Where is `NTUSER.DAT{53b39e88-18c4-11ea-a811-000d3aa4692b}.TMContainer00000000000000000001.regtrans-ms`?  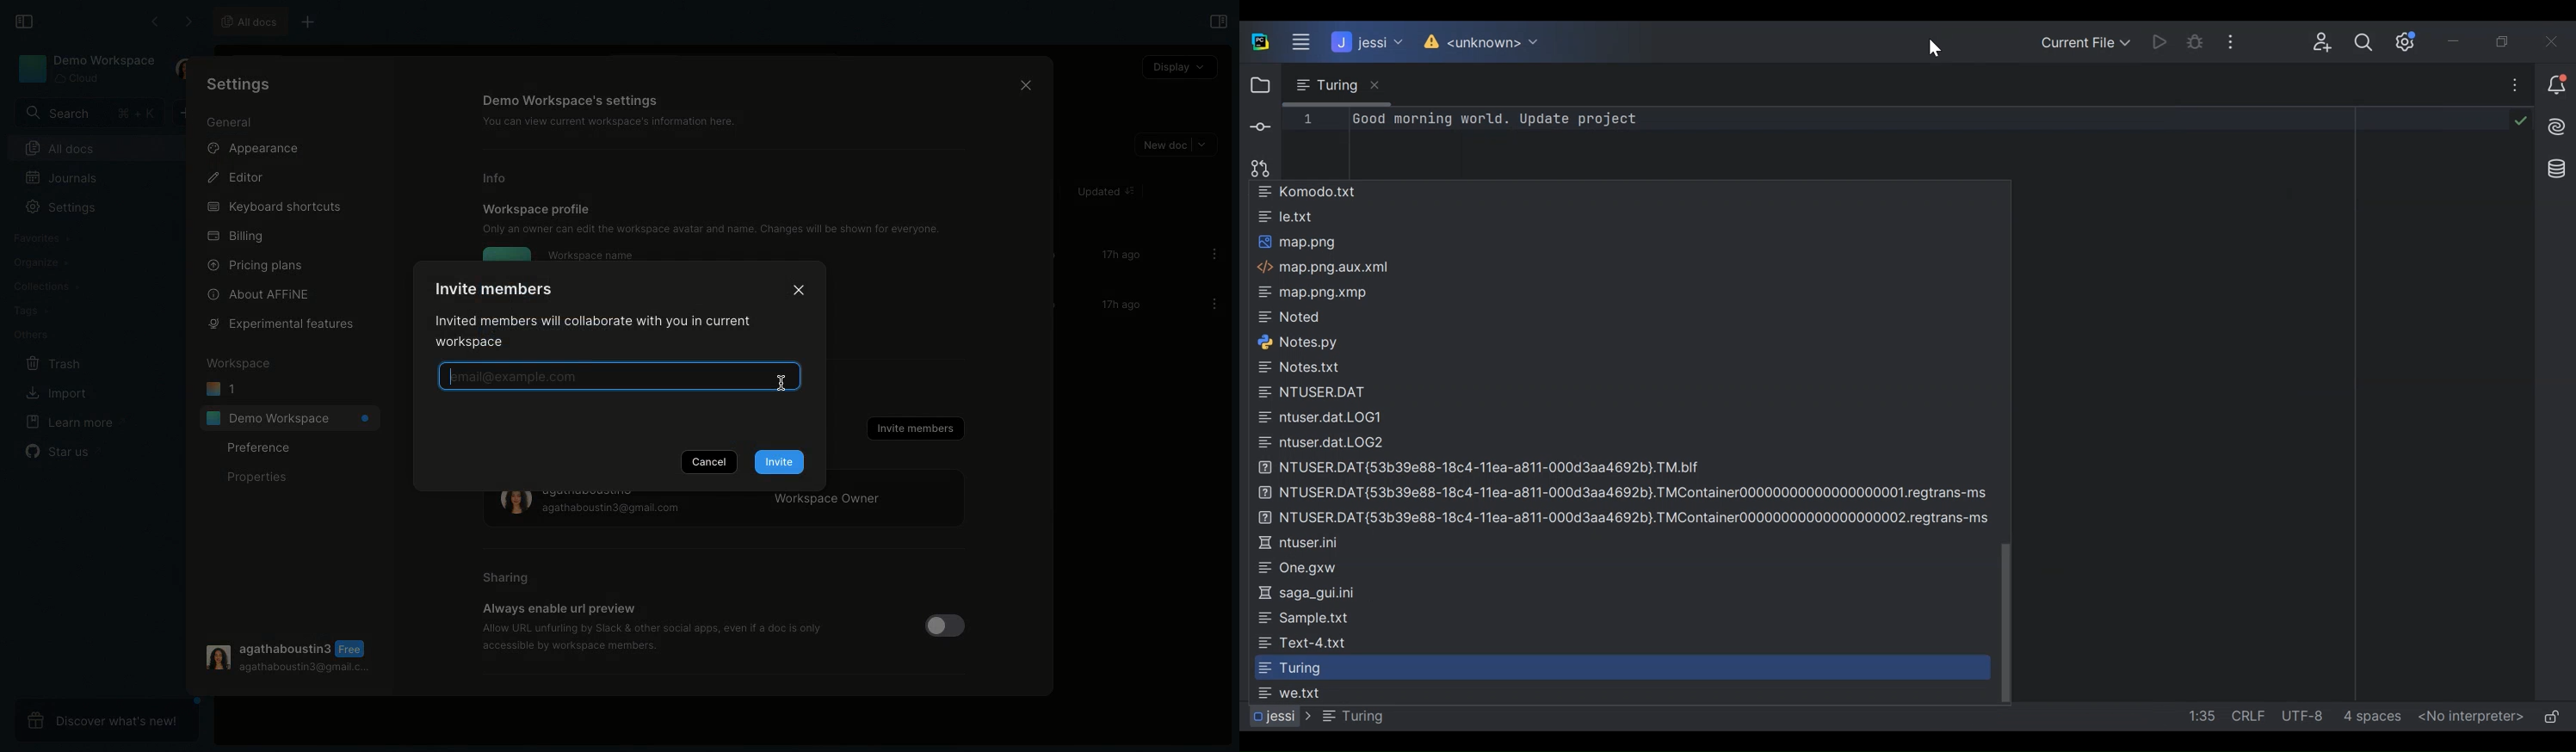 NTUSER.DAT{53b39e88-18c4-11ea-a811-000d3aa4692b}.TMContainer00000000000000000001.regtrans-ms is located at coordinates (1627, 492).